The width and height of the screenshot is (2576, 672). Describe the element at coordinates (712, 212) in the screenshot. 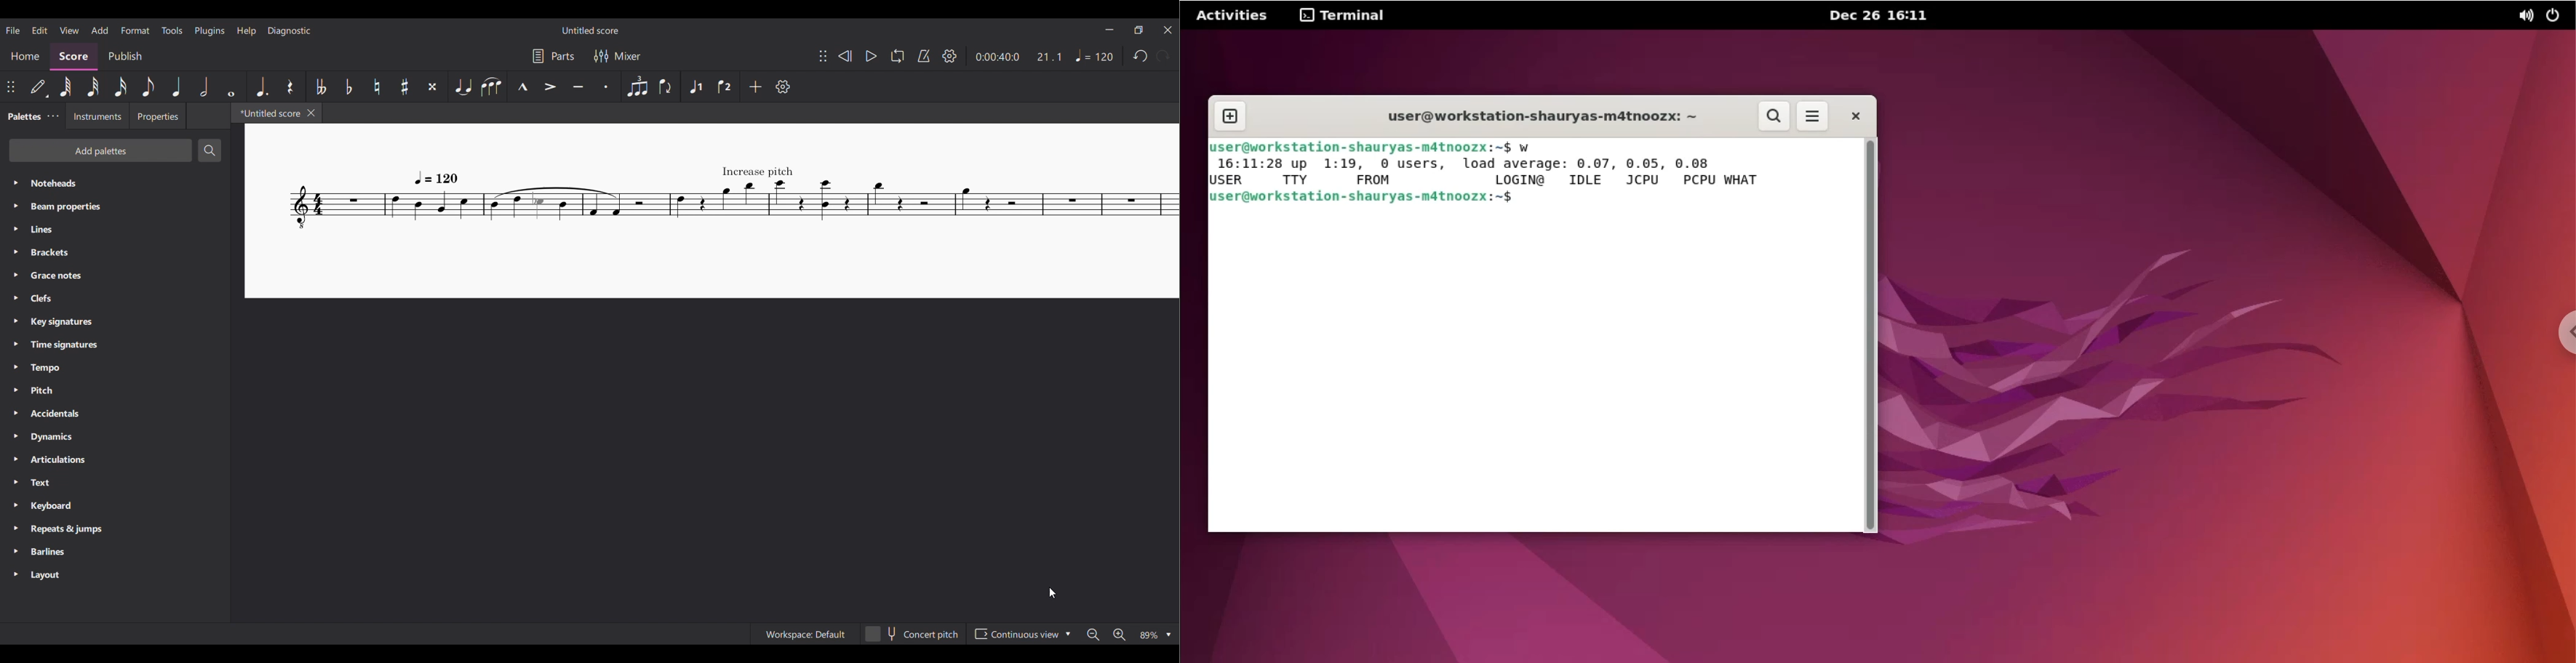

I see `Page view changed to horizontal, landscape` at that location.